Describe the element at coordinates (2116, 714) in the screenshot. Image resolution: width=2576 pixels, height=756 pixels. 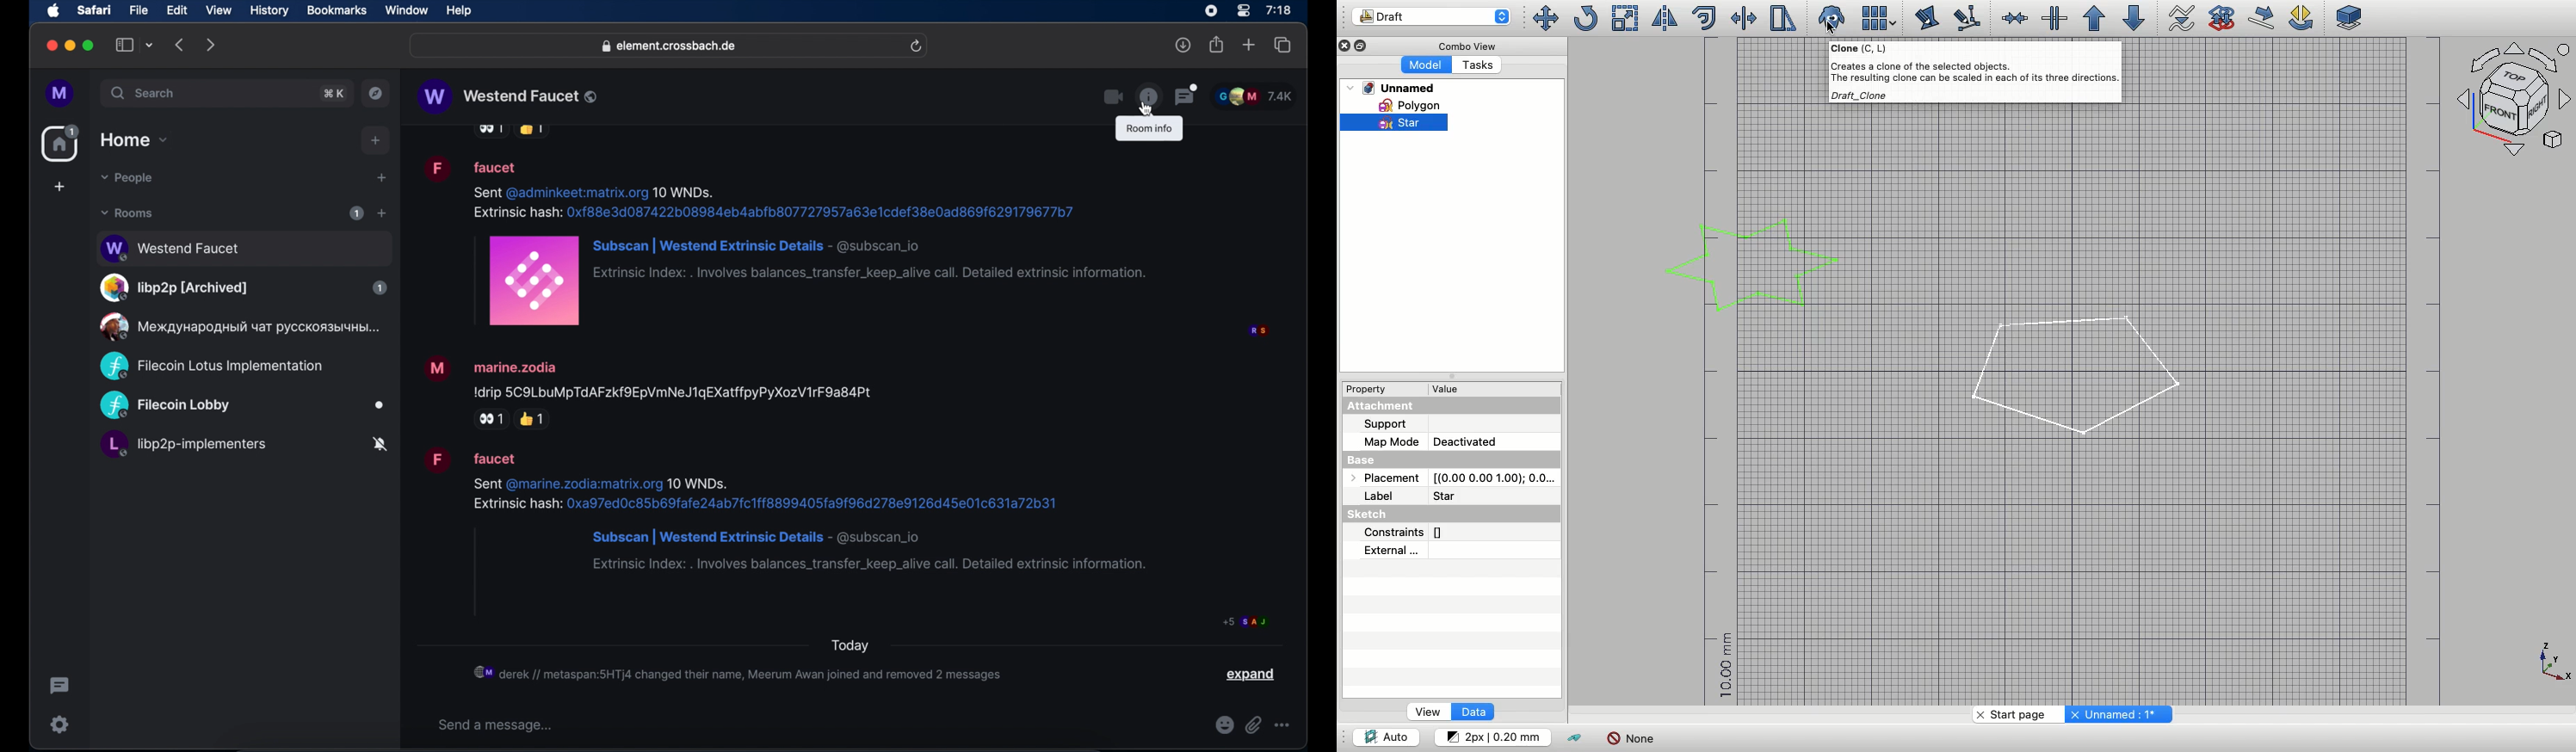
I see `Unnamed: 1` at that location.